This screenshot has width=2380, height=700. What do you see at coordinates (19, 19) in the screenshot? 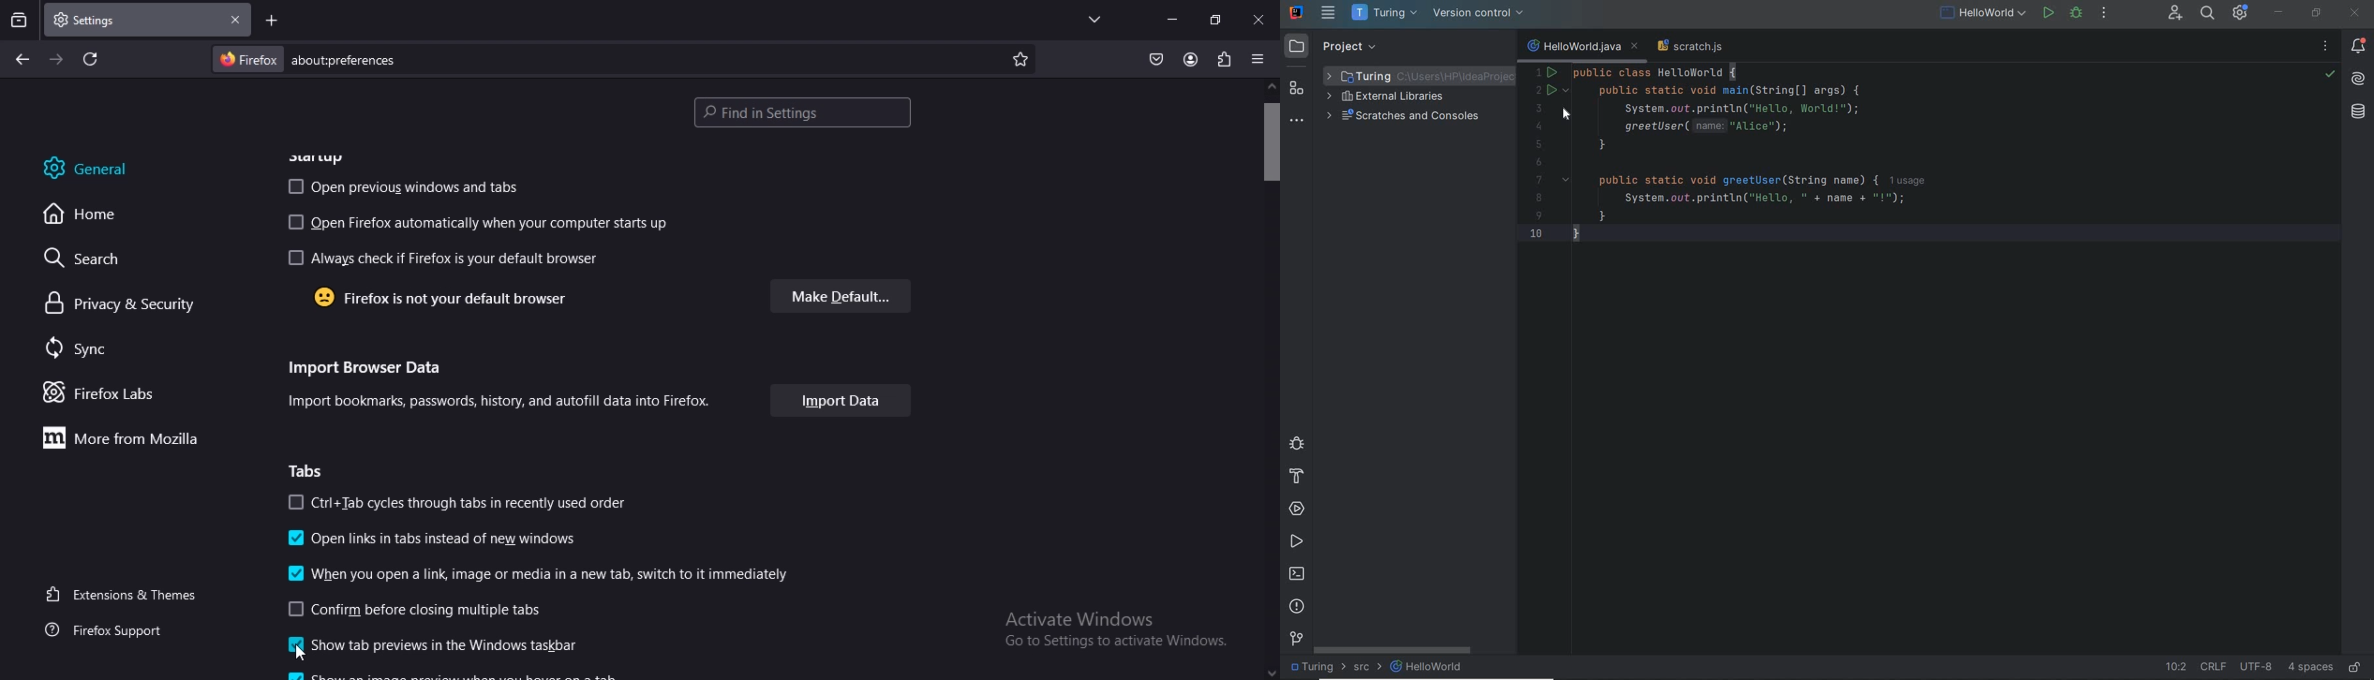
I see `search tabs` at bounding box center [19, 19].